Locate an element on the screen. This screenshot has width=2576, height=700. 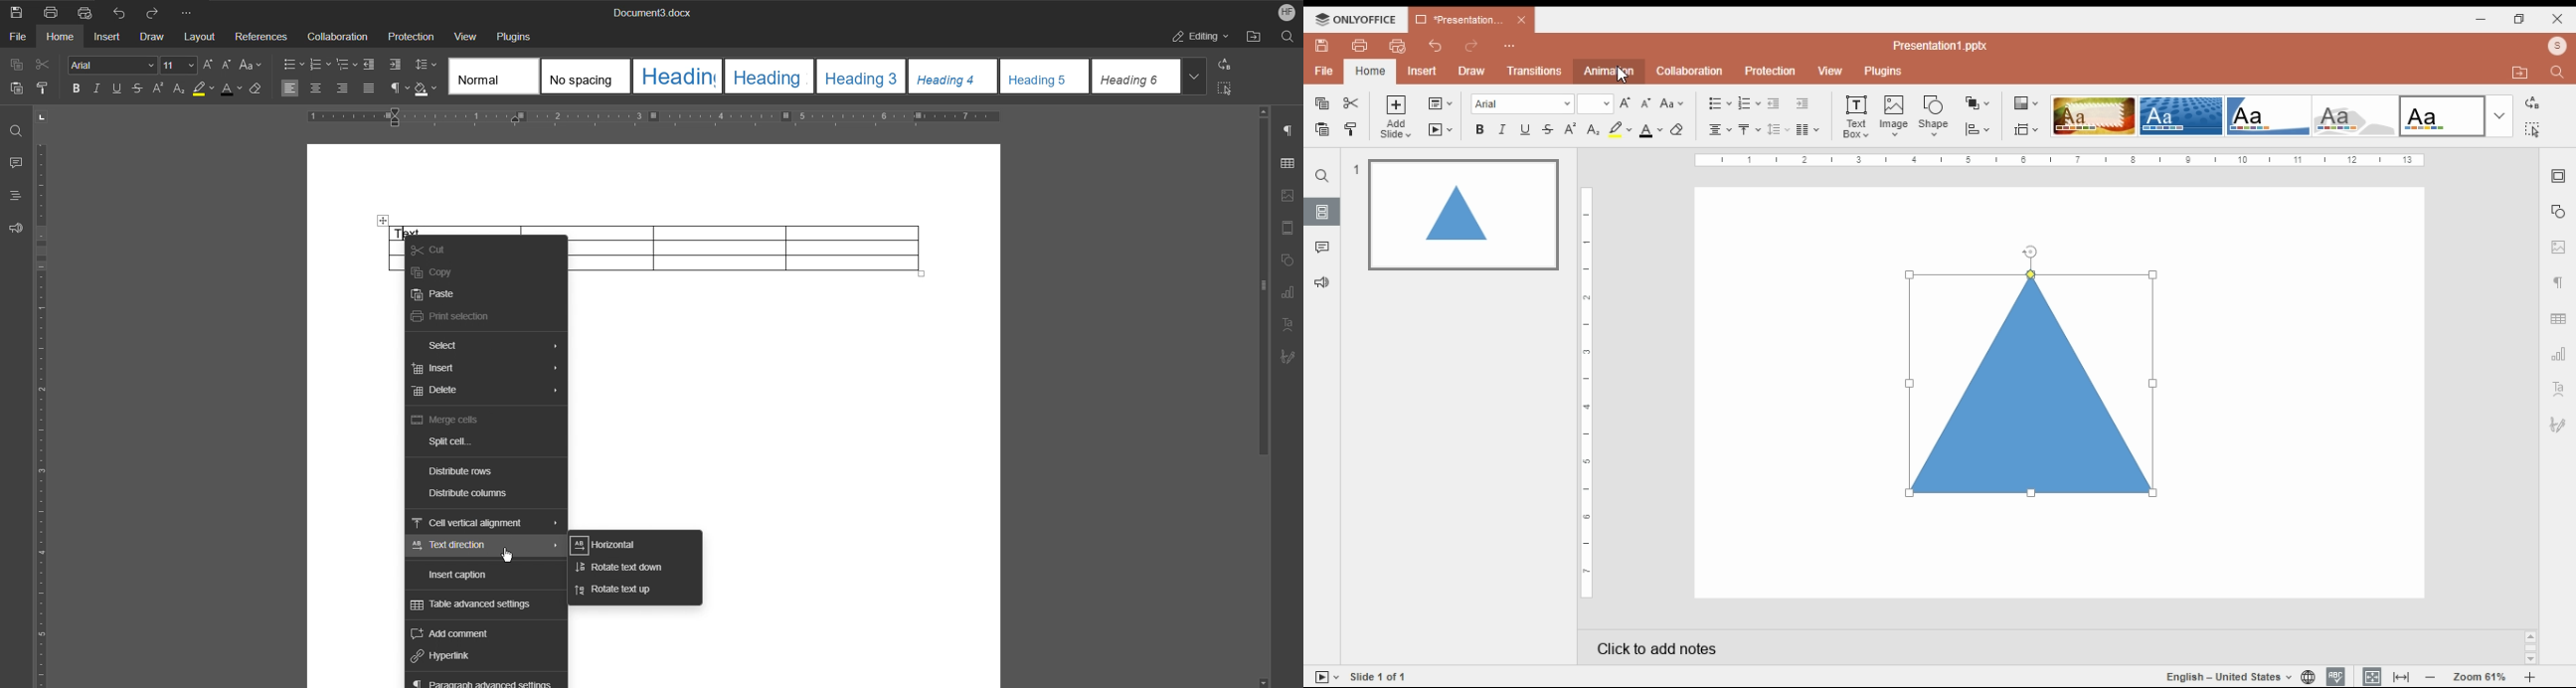
Copy is located at coordinates (433, 273).